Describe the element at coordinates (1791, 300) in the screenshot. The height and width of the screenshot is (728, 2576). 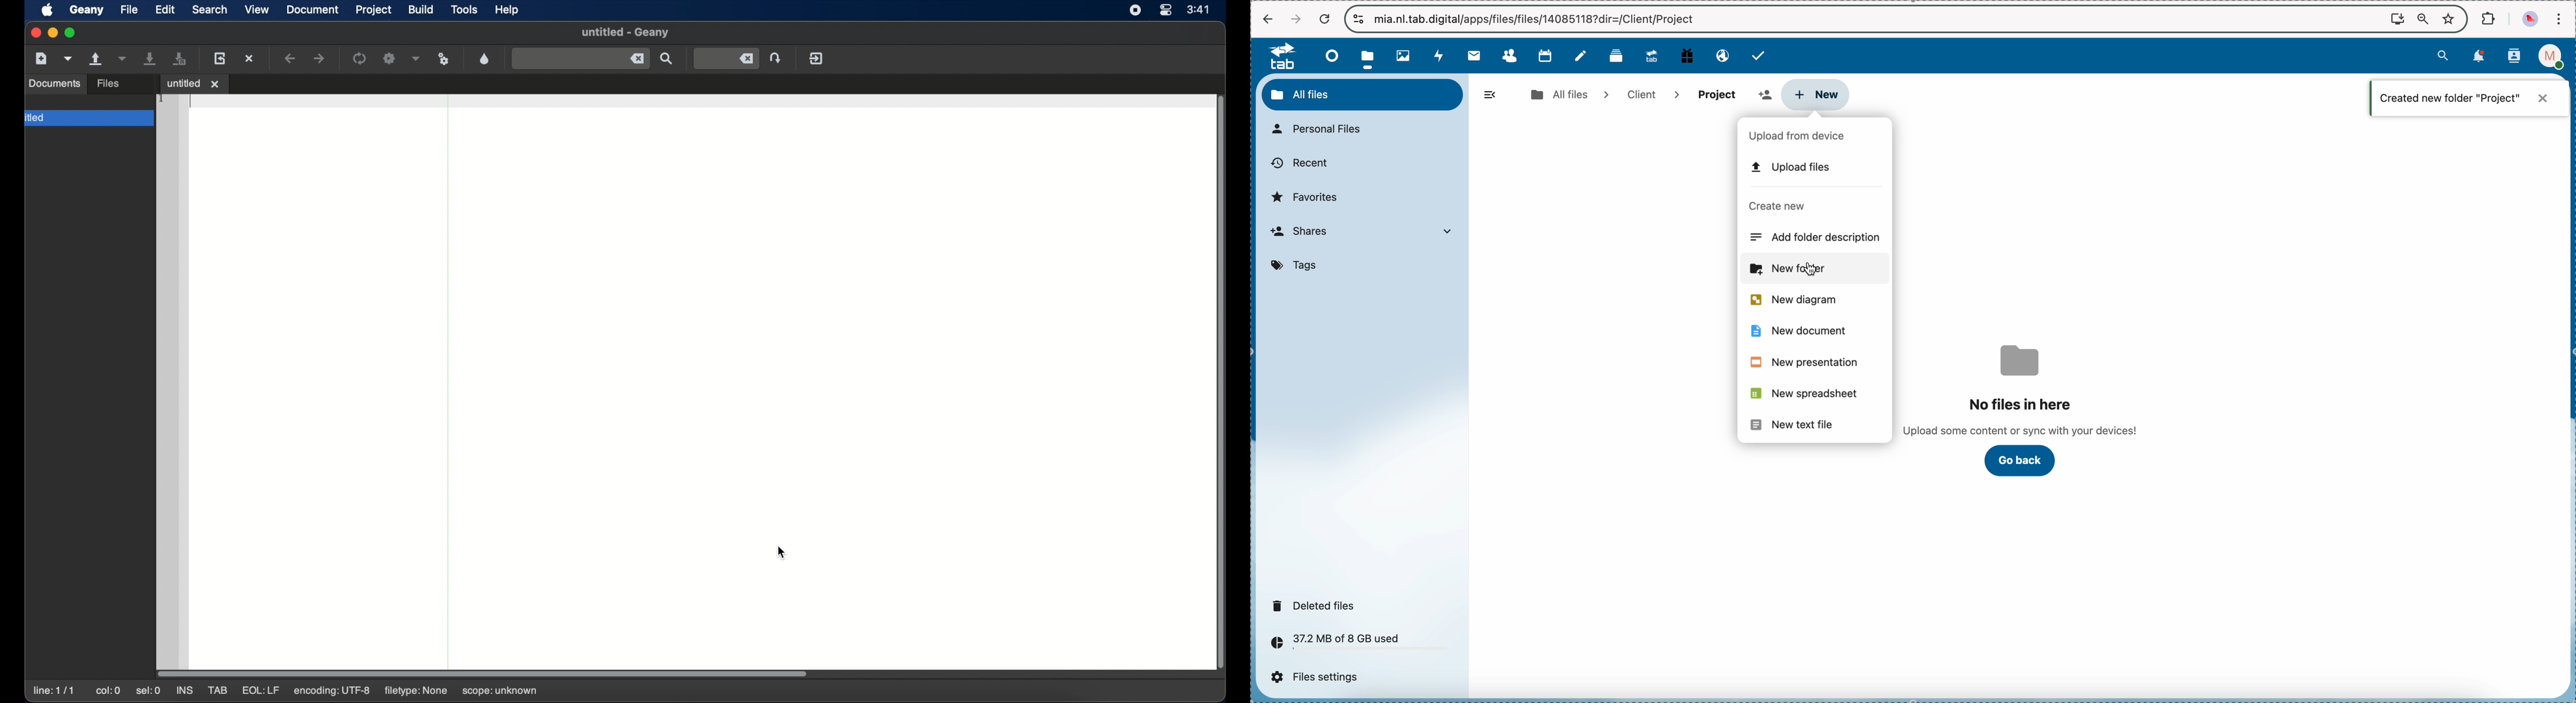
I see `new diagram` at that location.